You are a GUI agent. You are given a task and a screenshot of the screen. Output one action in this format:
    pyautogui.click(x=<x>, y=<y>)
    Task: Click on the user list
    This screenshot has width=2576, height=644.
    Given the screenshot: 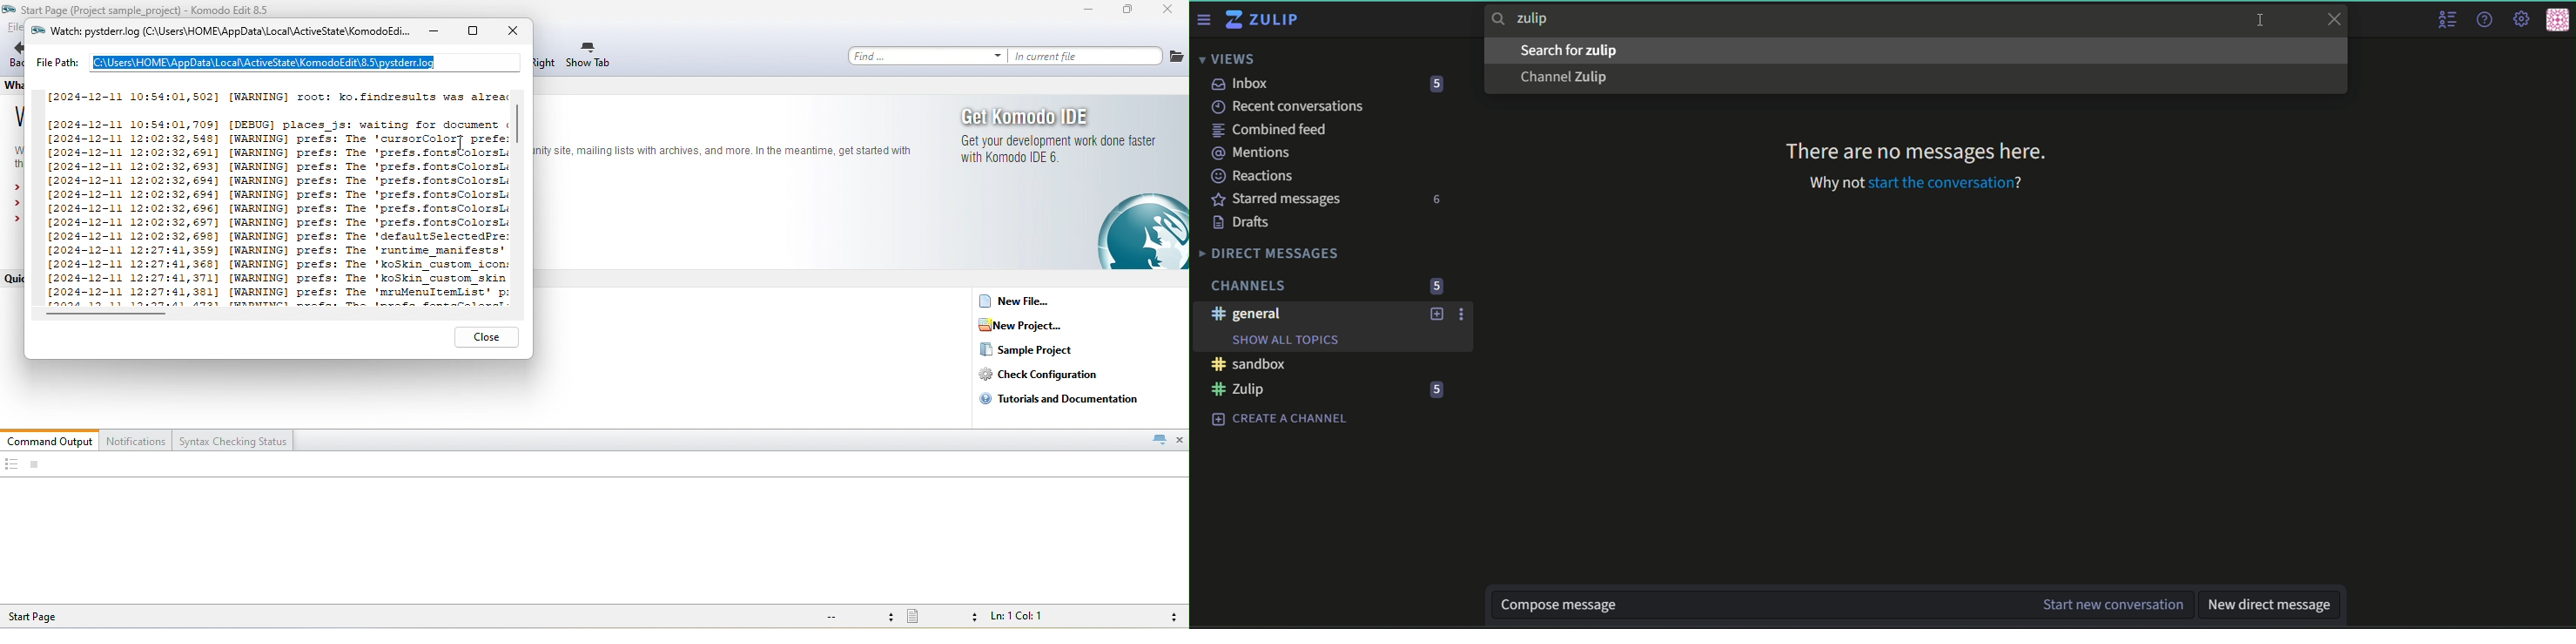 What is the action you would take?
    pyautogui.click(x=2446, y=20)
    